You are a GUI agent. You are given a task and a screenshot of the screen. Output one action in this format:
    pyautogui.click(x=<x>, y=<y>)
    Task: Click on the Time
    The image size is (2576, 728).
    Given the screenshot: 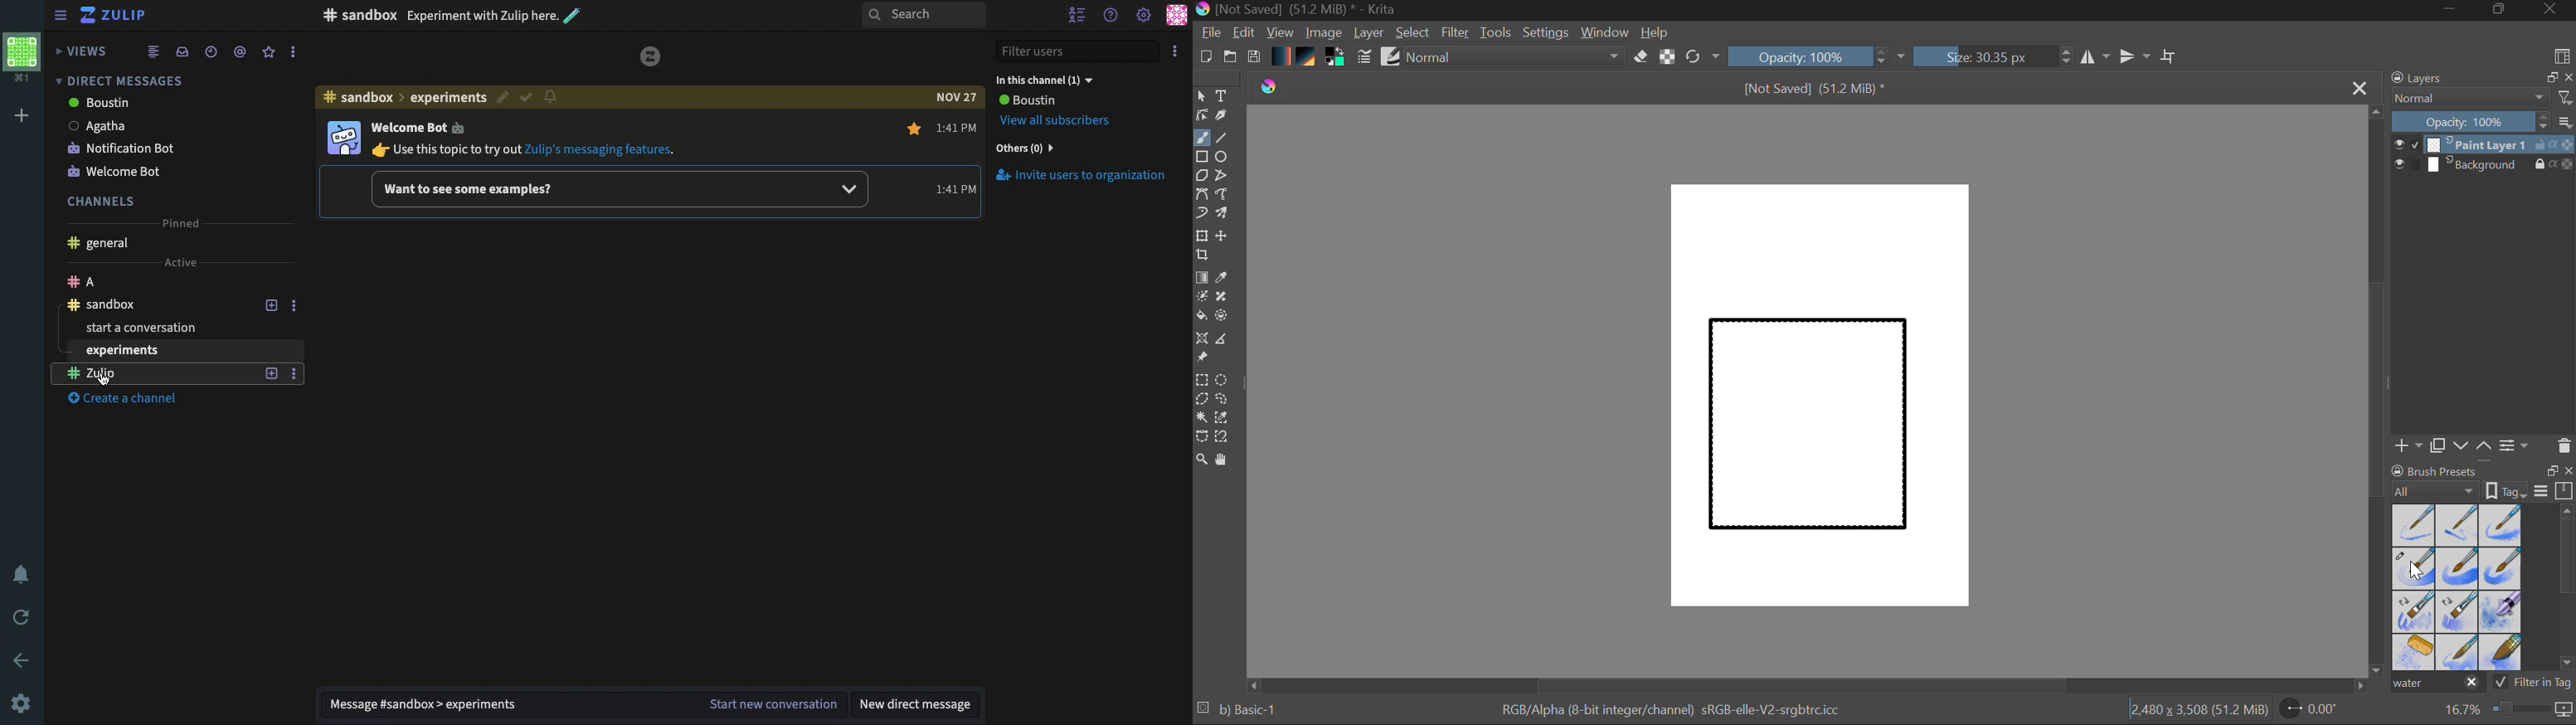 What is the action you would take?
    pyautogui.click(x=209, y=51)
    